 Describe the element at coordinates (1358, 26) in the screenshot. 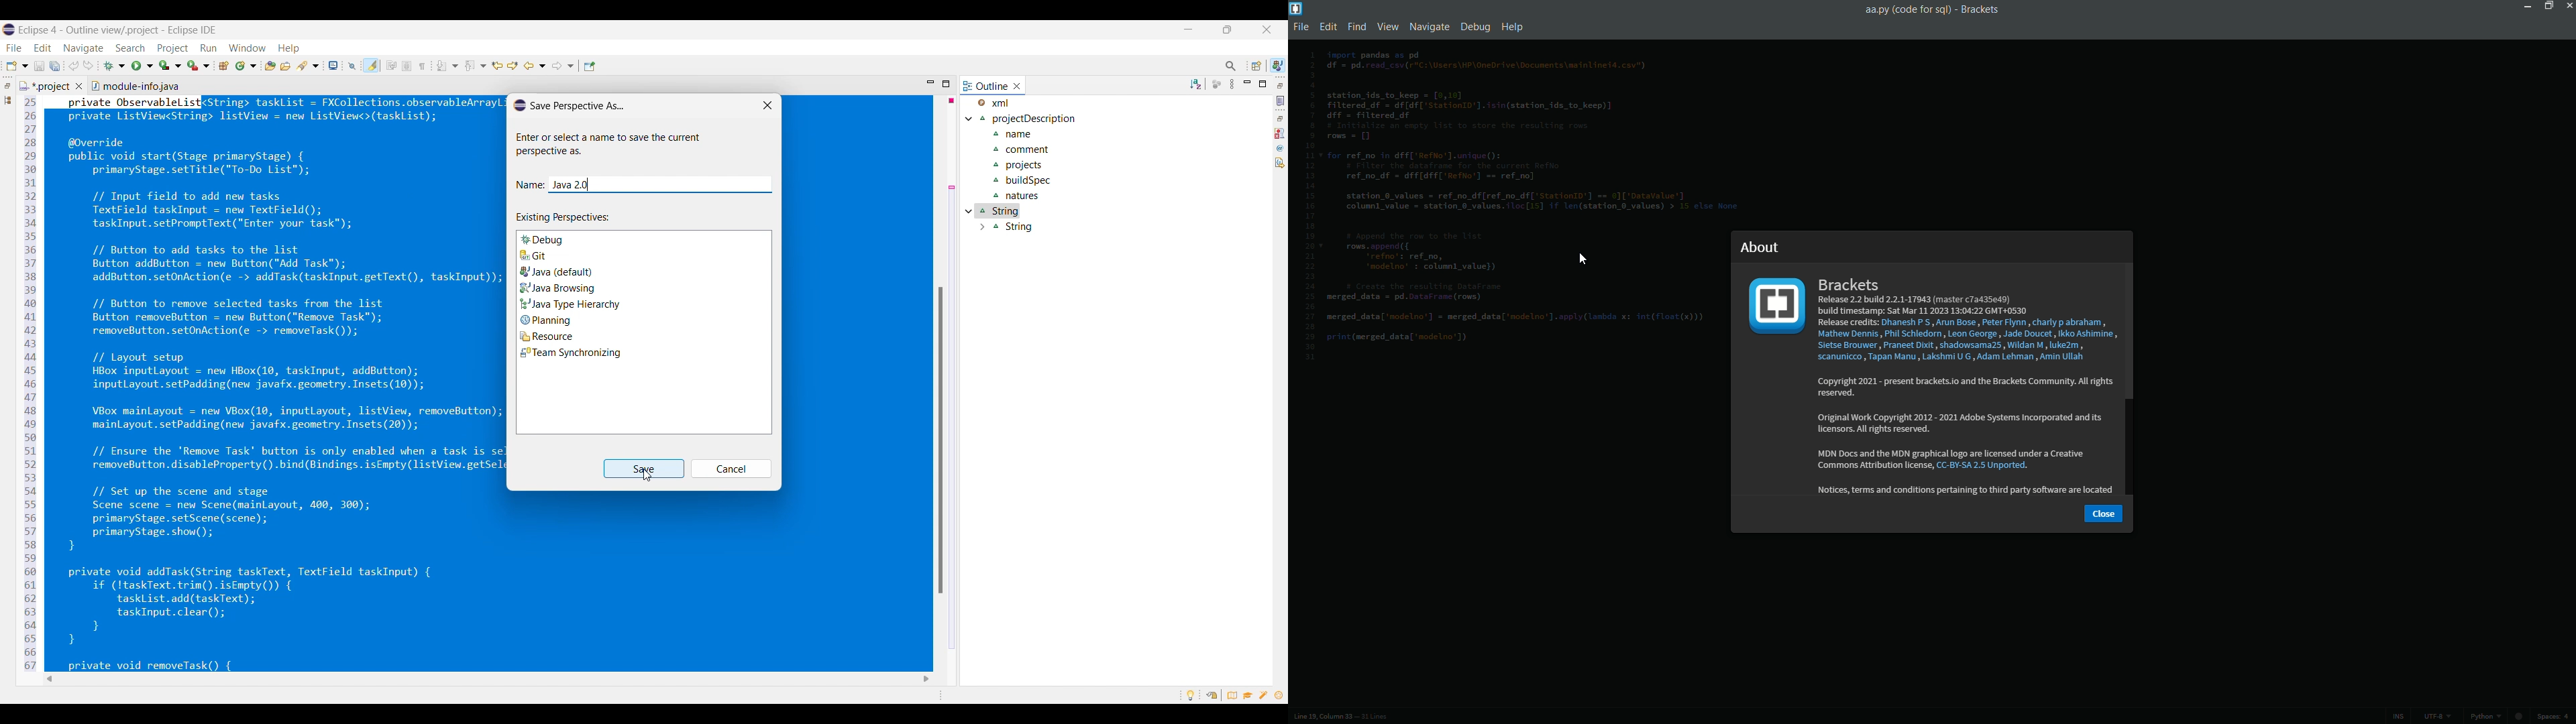

I see `find menu` at that location.